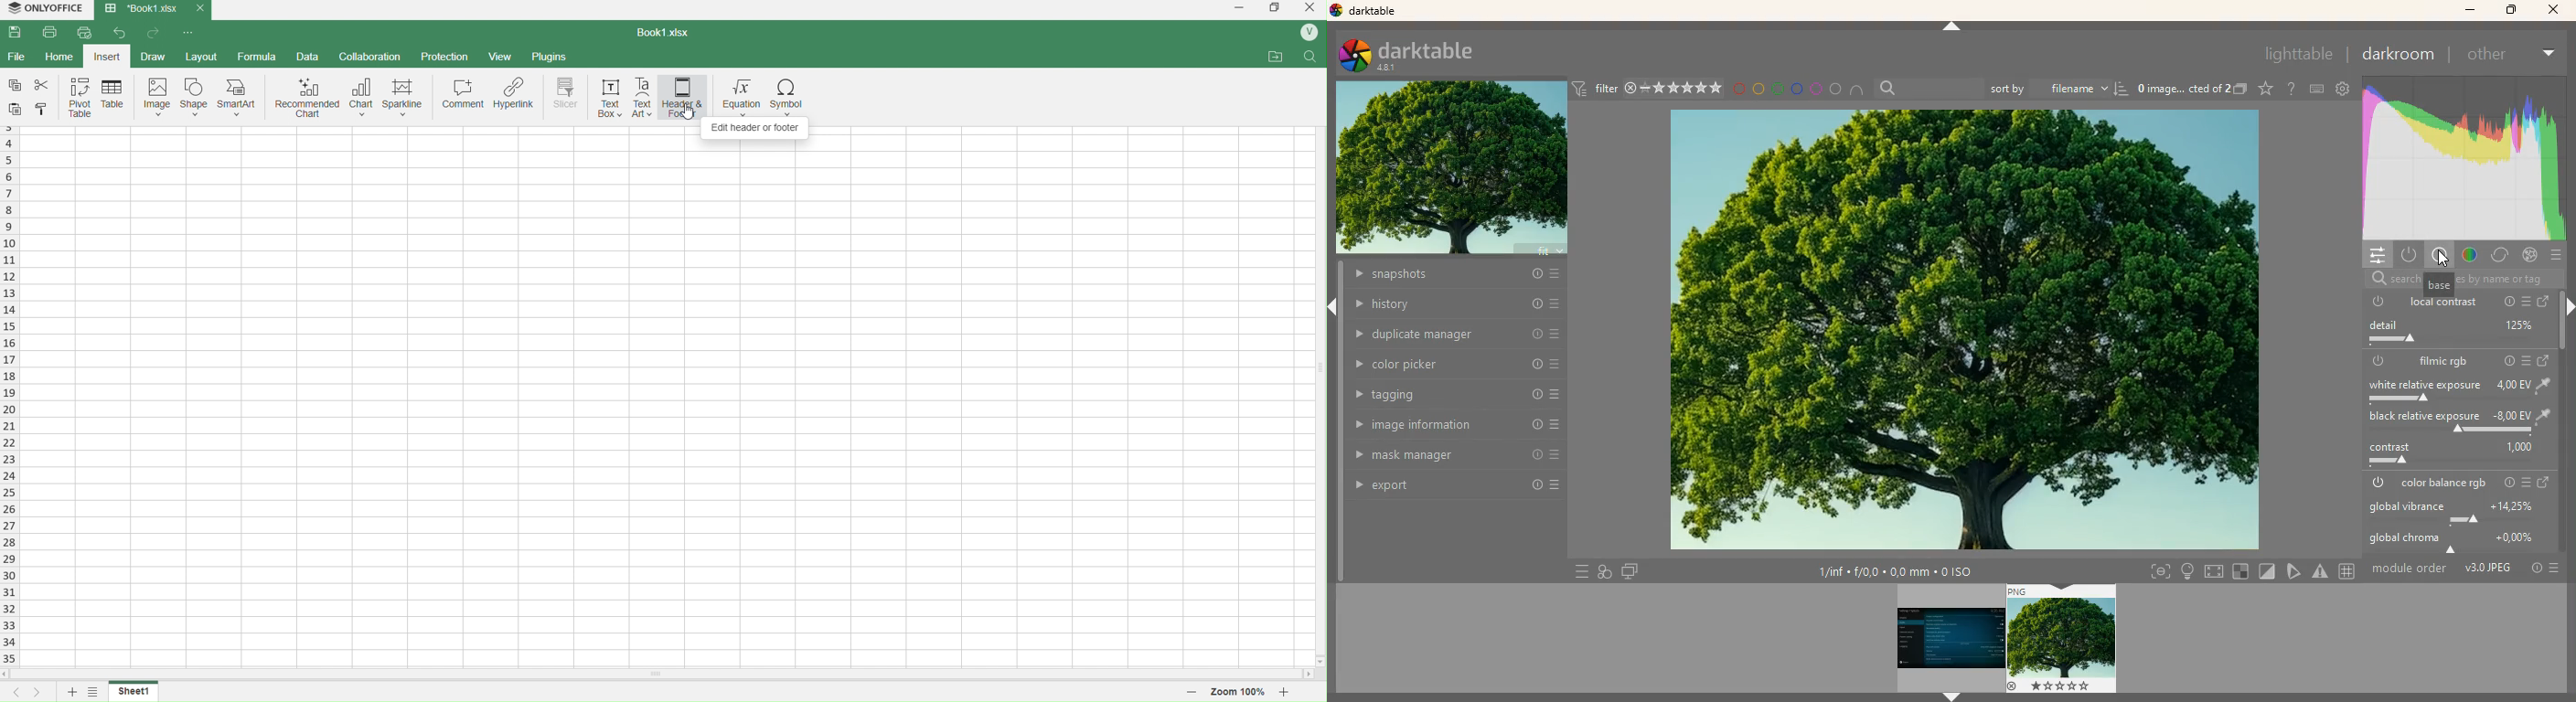 Image resolution: width=2576 pixels, height=728 pixels. What do you see at coordinates (2189, 572) in the screenshot?
I see `light` at bounding box center [2189, 572].